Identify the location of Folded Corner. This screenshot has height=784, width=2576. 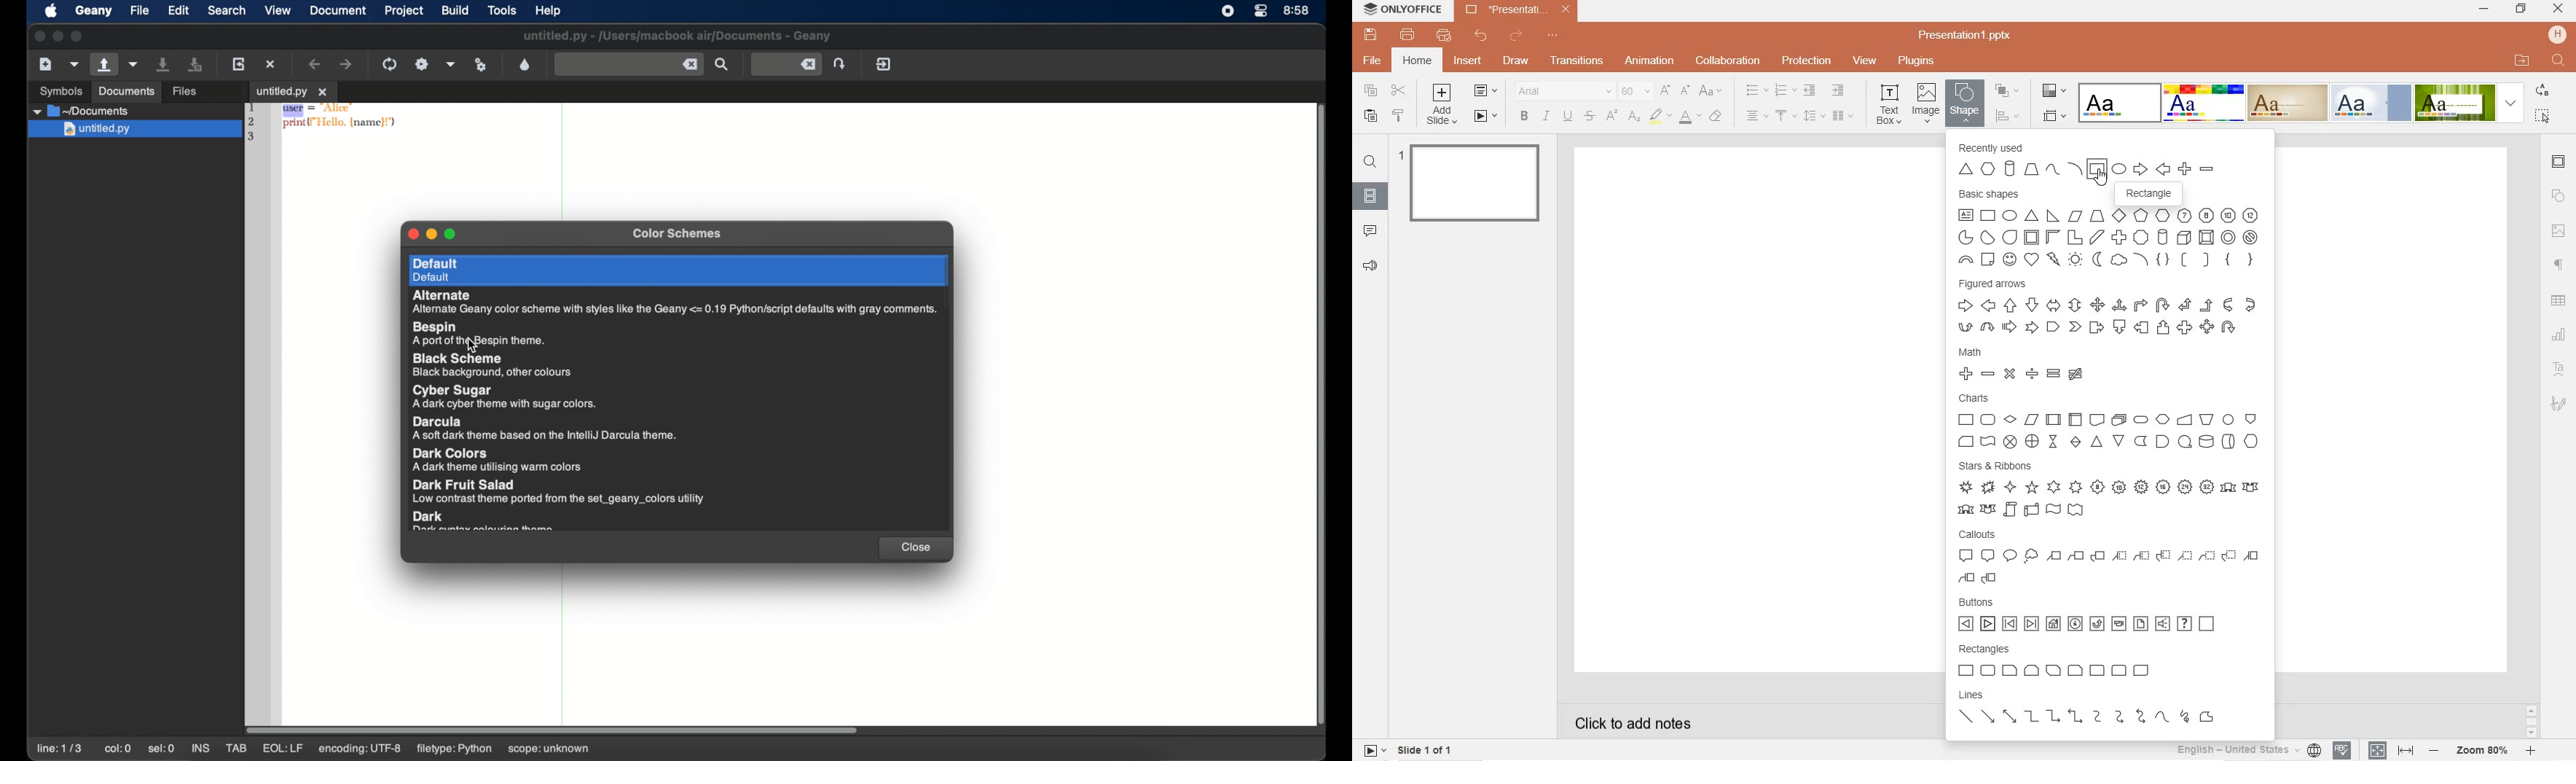
(1988, 259).